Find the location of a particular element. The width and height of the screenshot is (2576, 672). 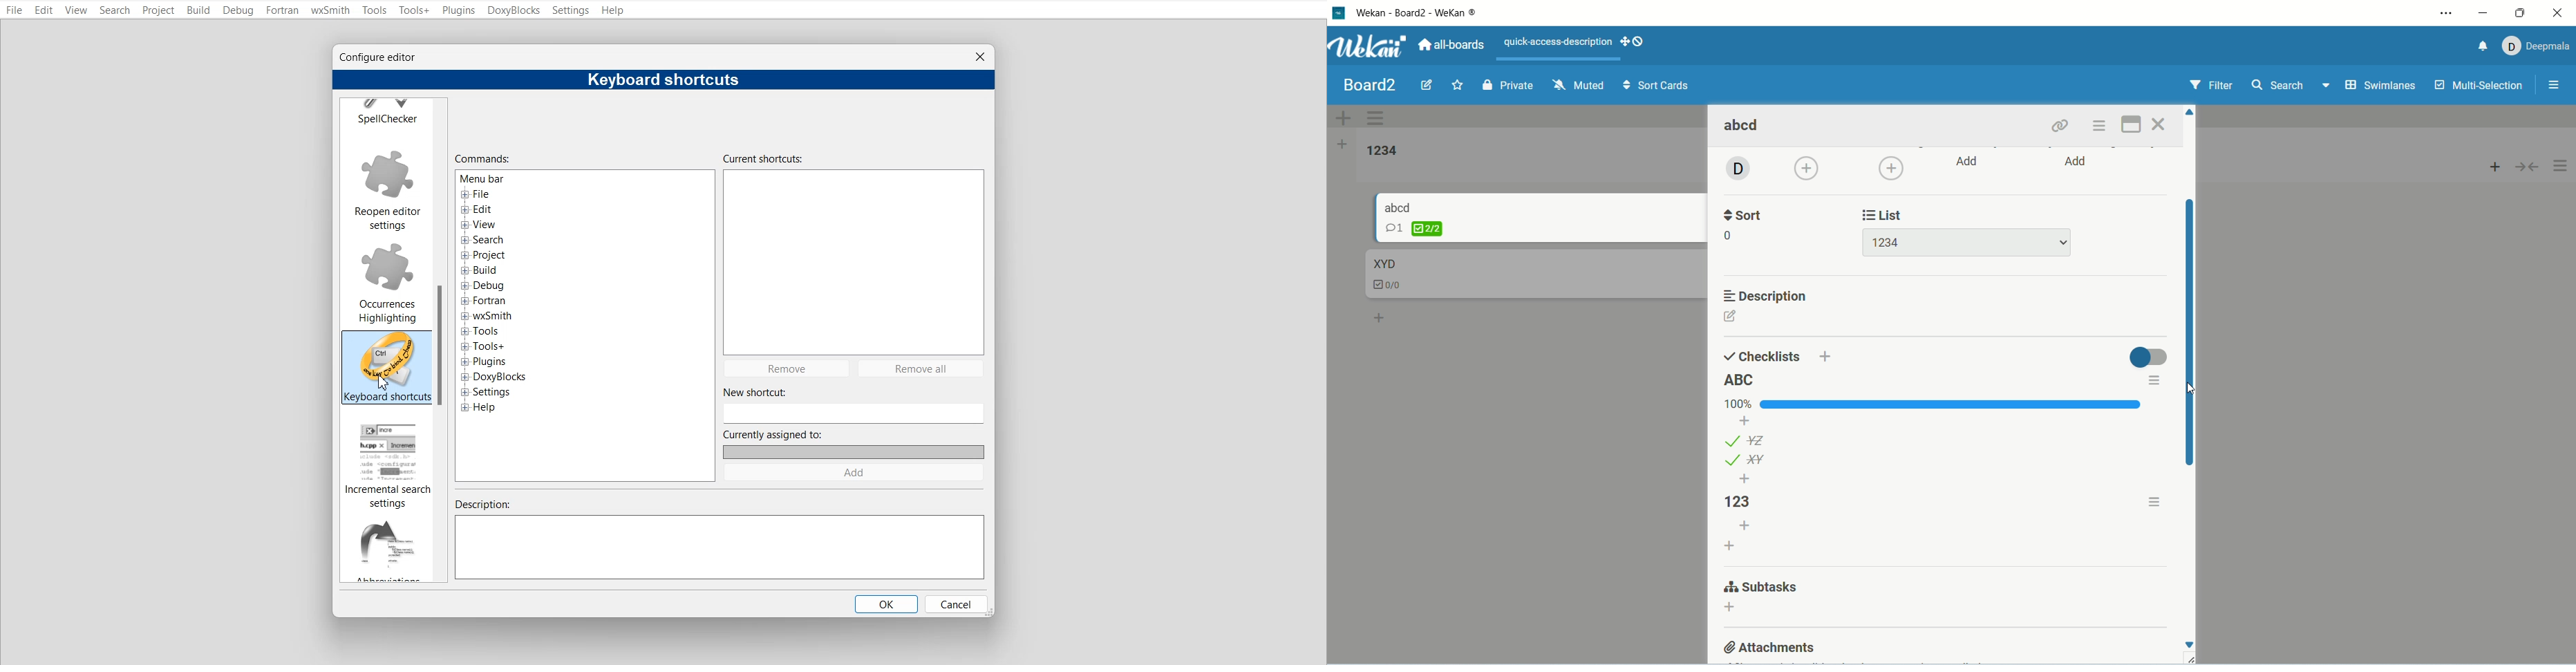

options is located at coordinates (2563, 167).